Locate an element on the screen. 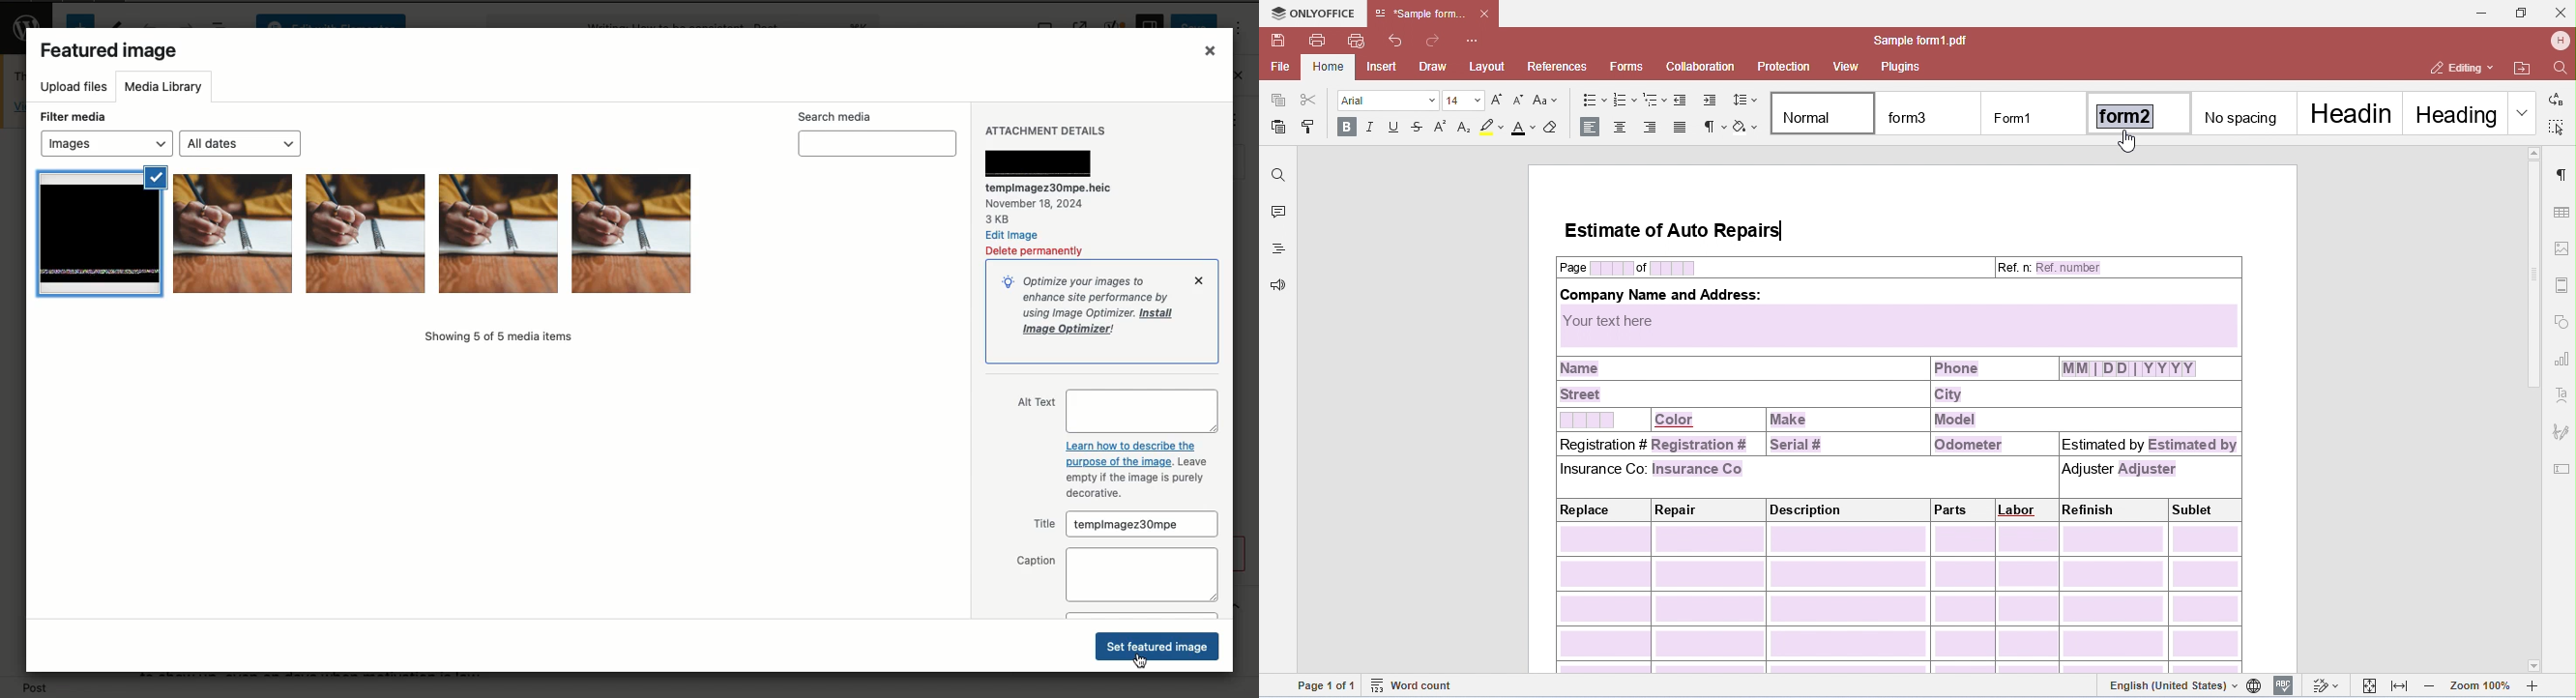  Set featured image is located at coordinates (1157, 646).